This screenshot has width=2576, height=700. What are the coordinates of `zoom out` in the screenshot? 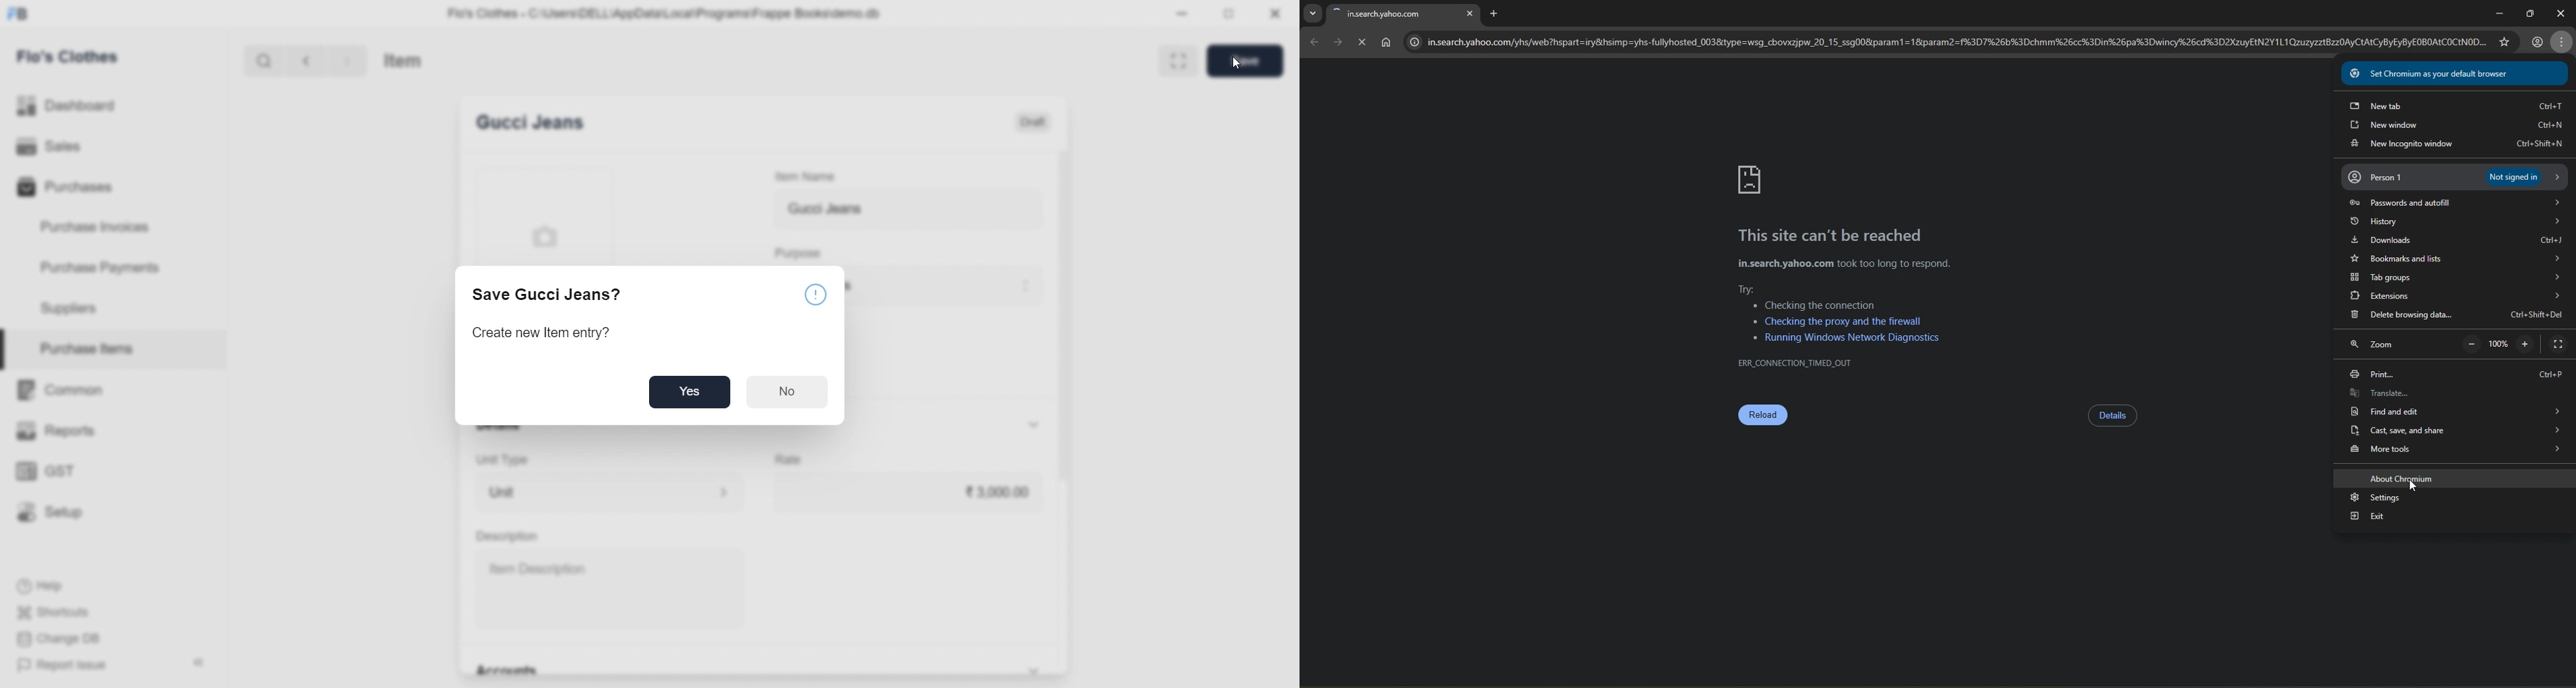 It's located at (2471, 344).